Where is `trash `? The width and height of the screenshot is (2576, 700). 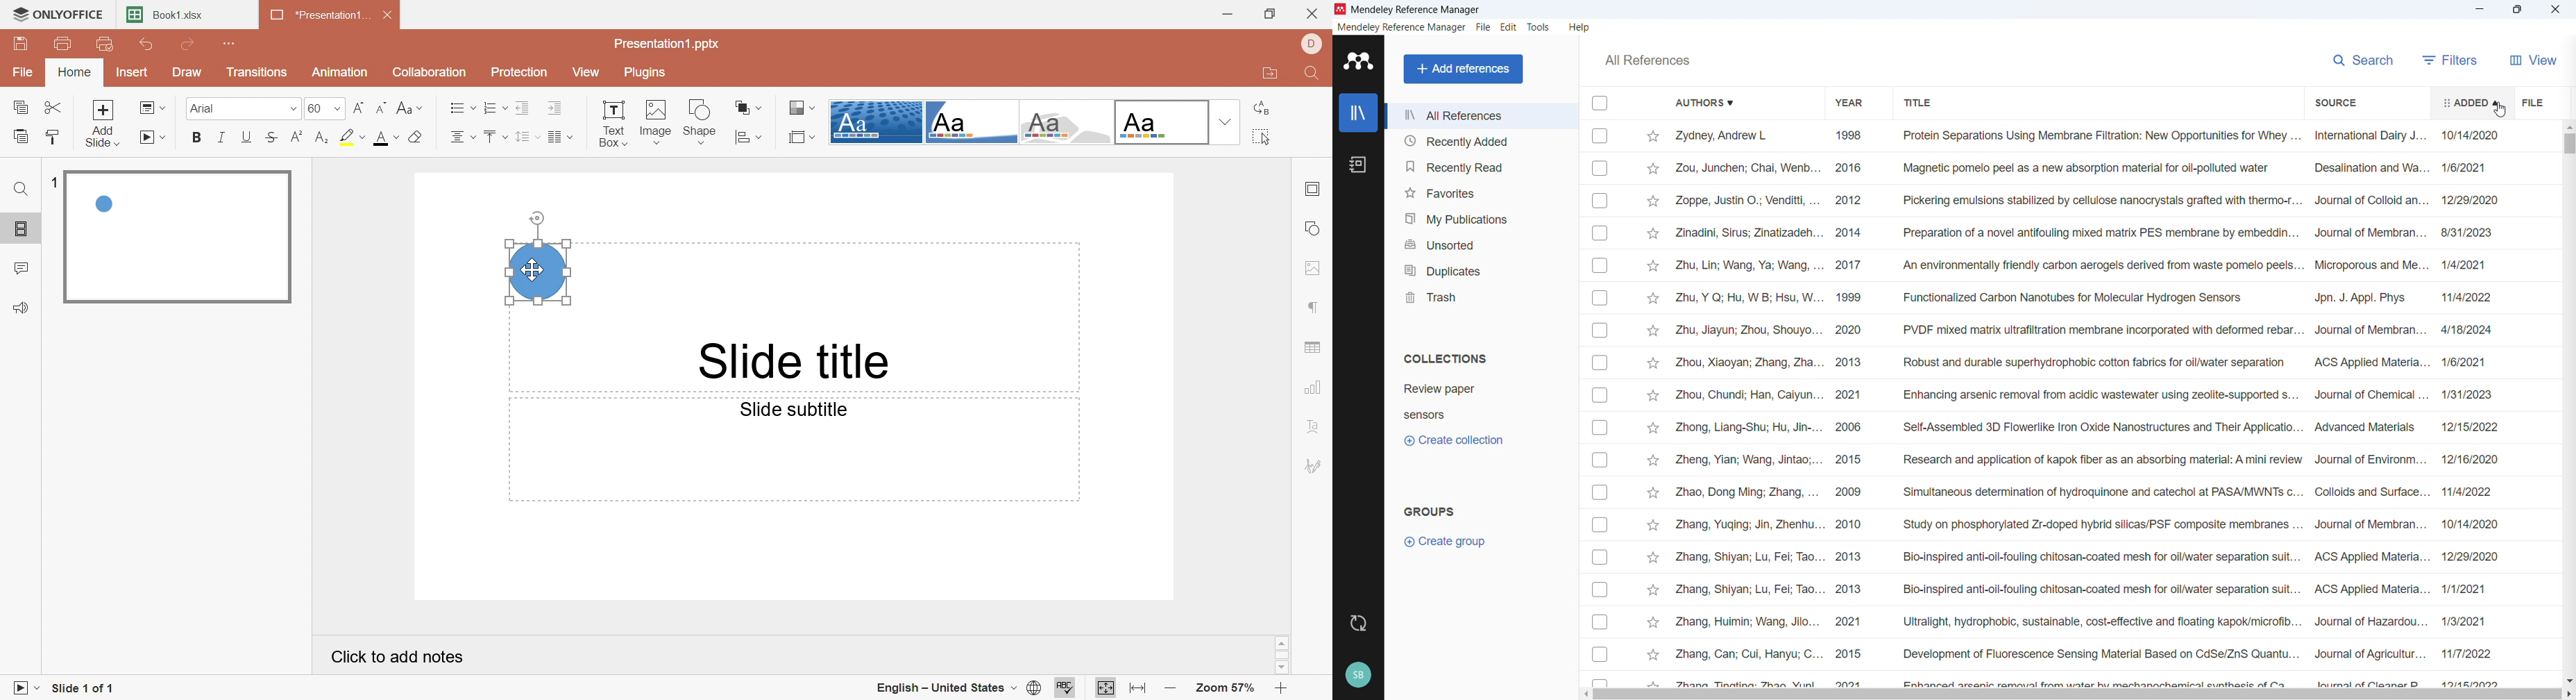
trash  is located at coordinates (1480, 295).